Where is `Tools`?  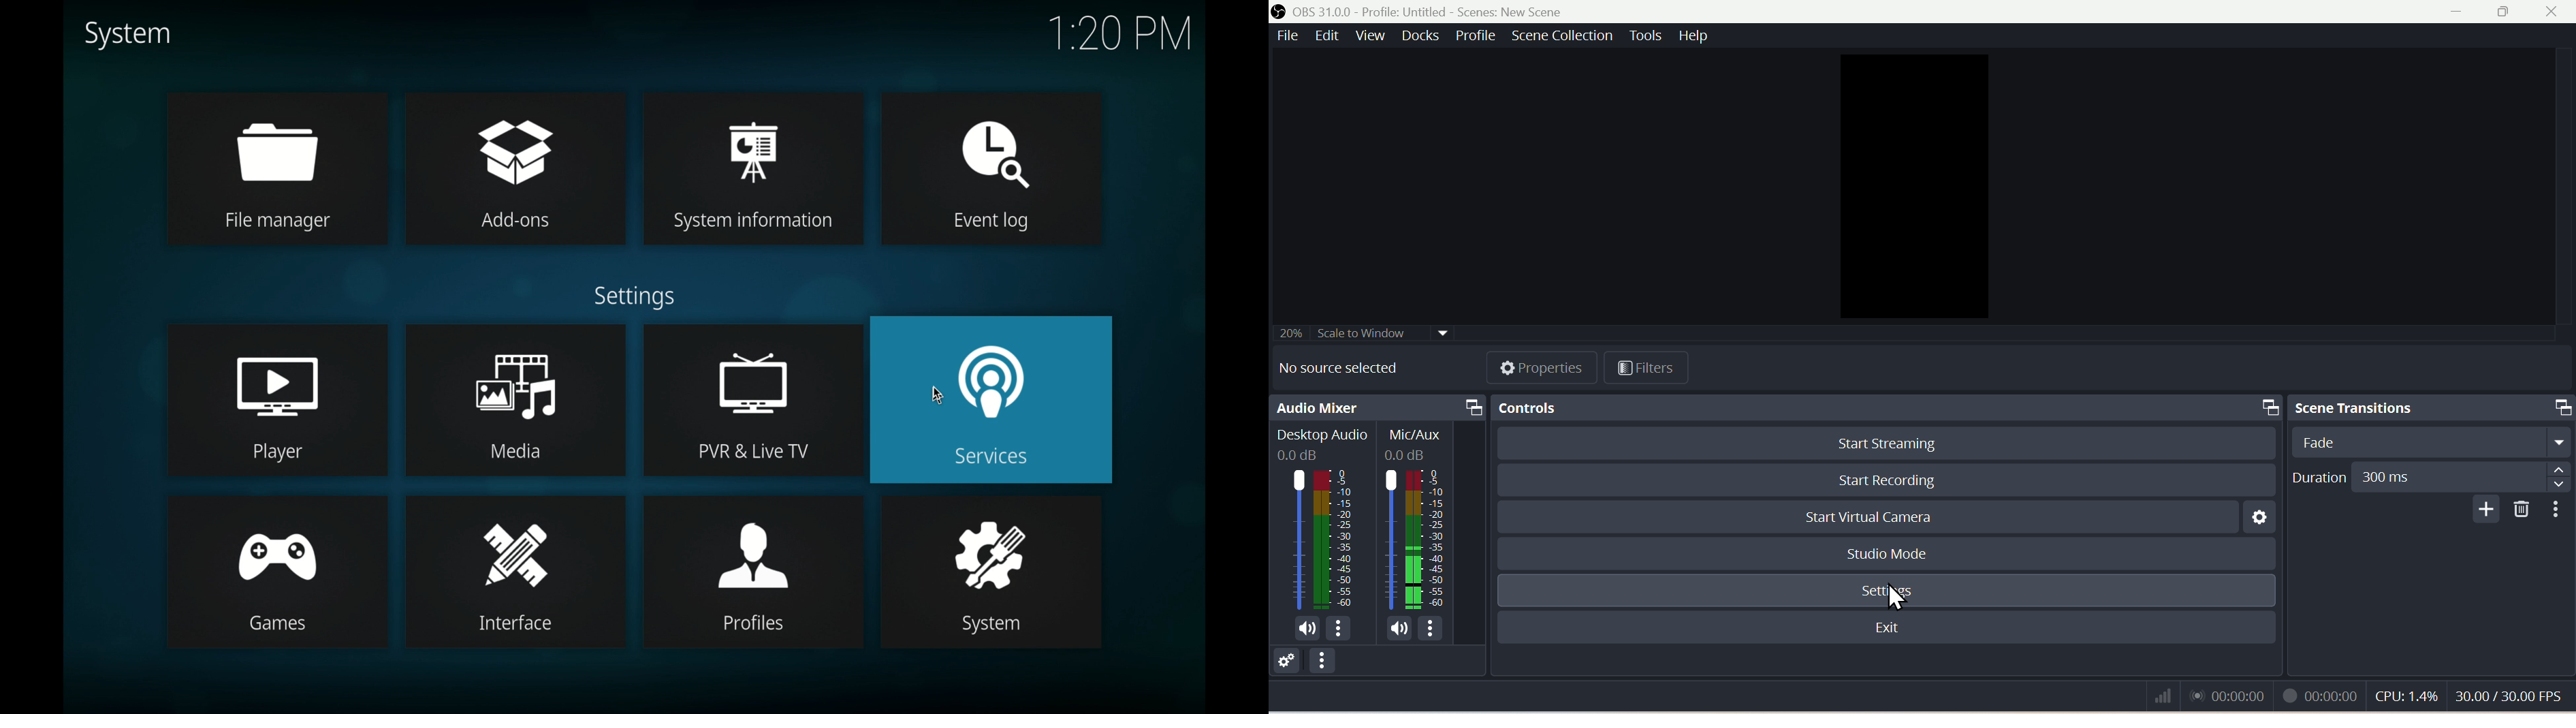 Tools is located at coordinates (1645, 35).